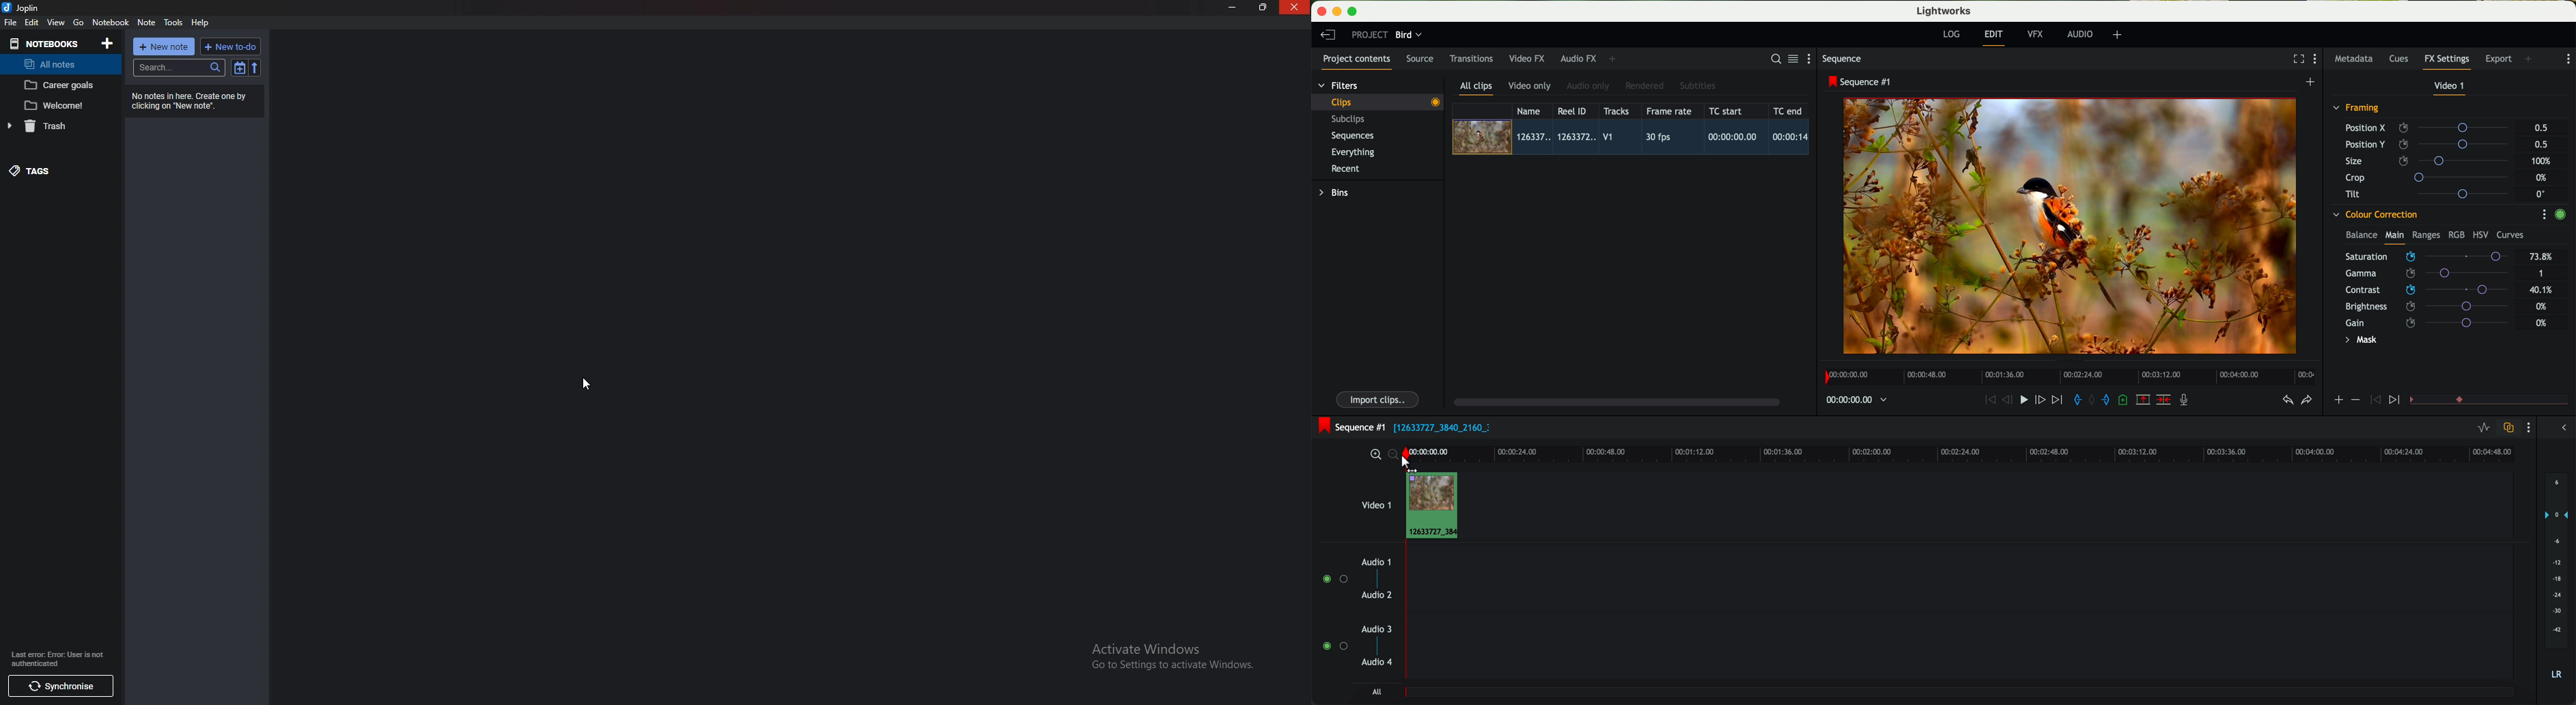 This screenshot has height=728, width=2576. What do you see at coordinates (2402, 60) in the screenshot?
I see `cues` at bounding box center [2402, 60].